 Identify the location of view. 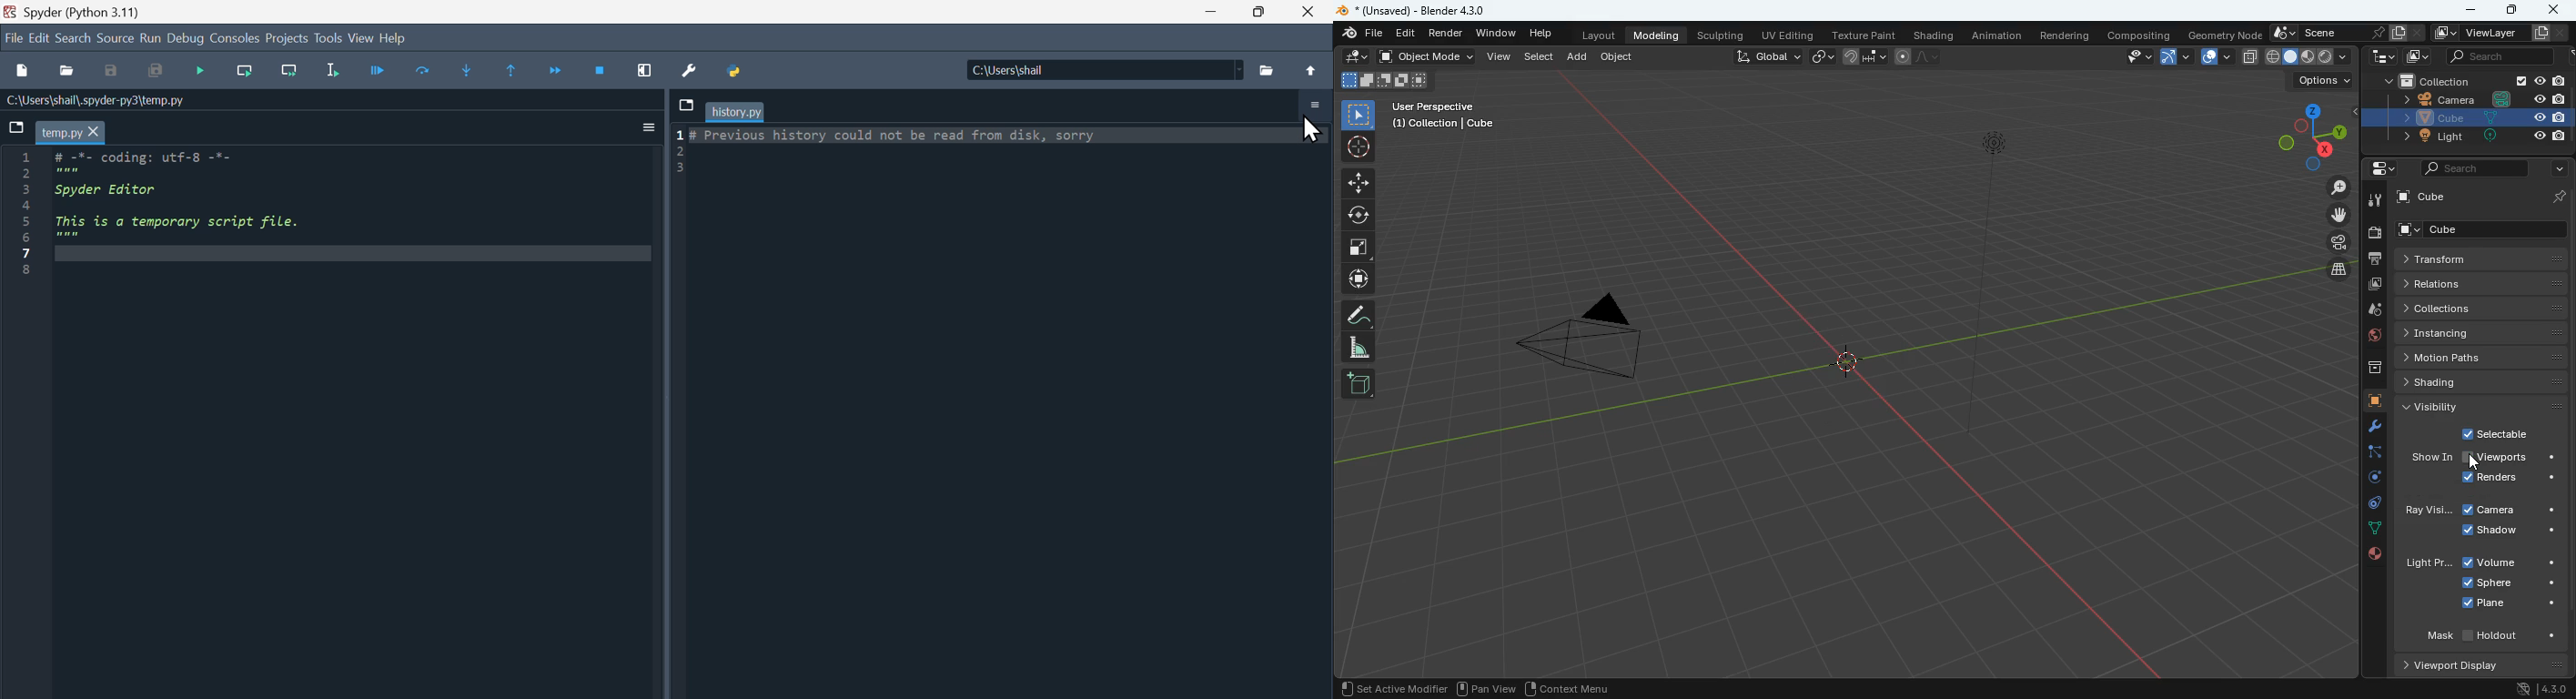
(361, 38).